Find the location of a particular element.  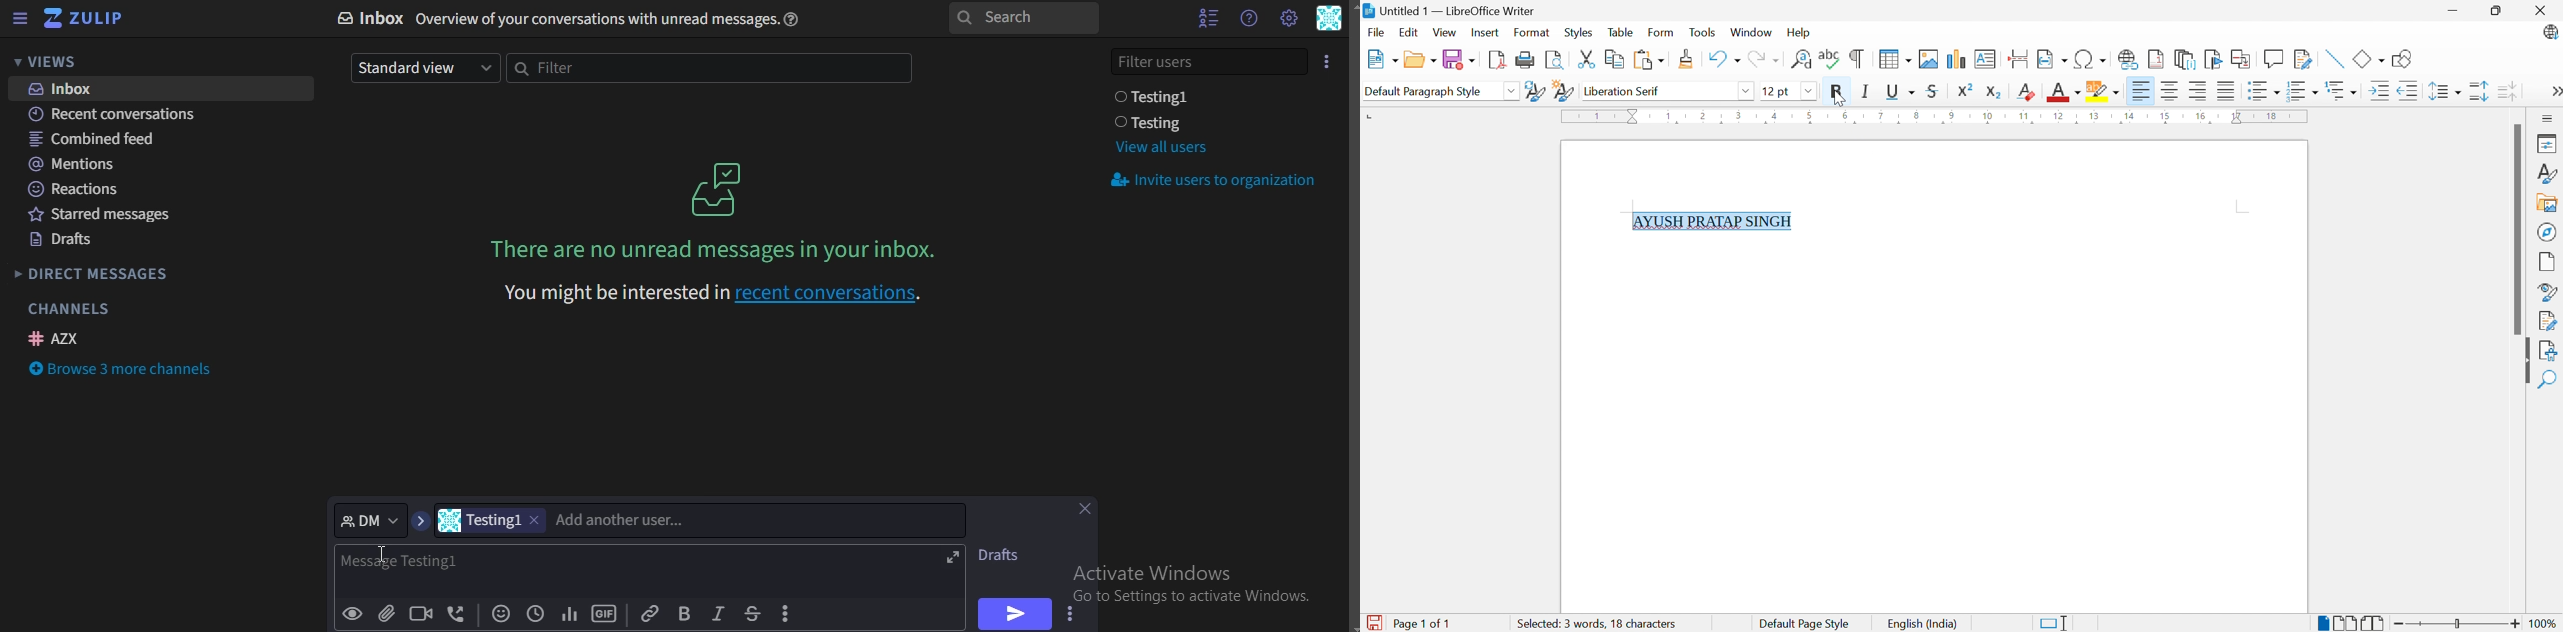

Strikethrough is located at coordinates (1933, 93).